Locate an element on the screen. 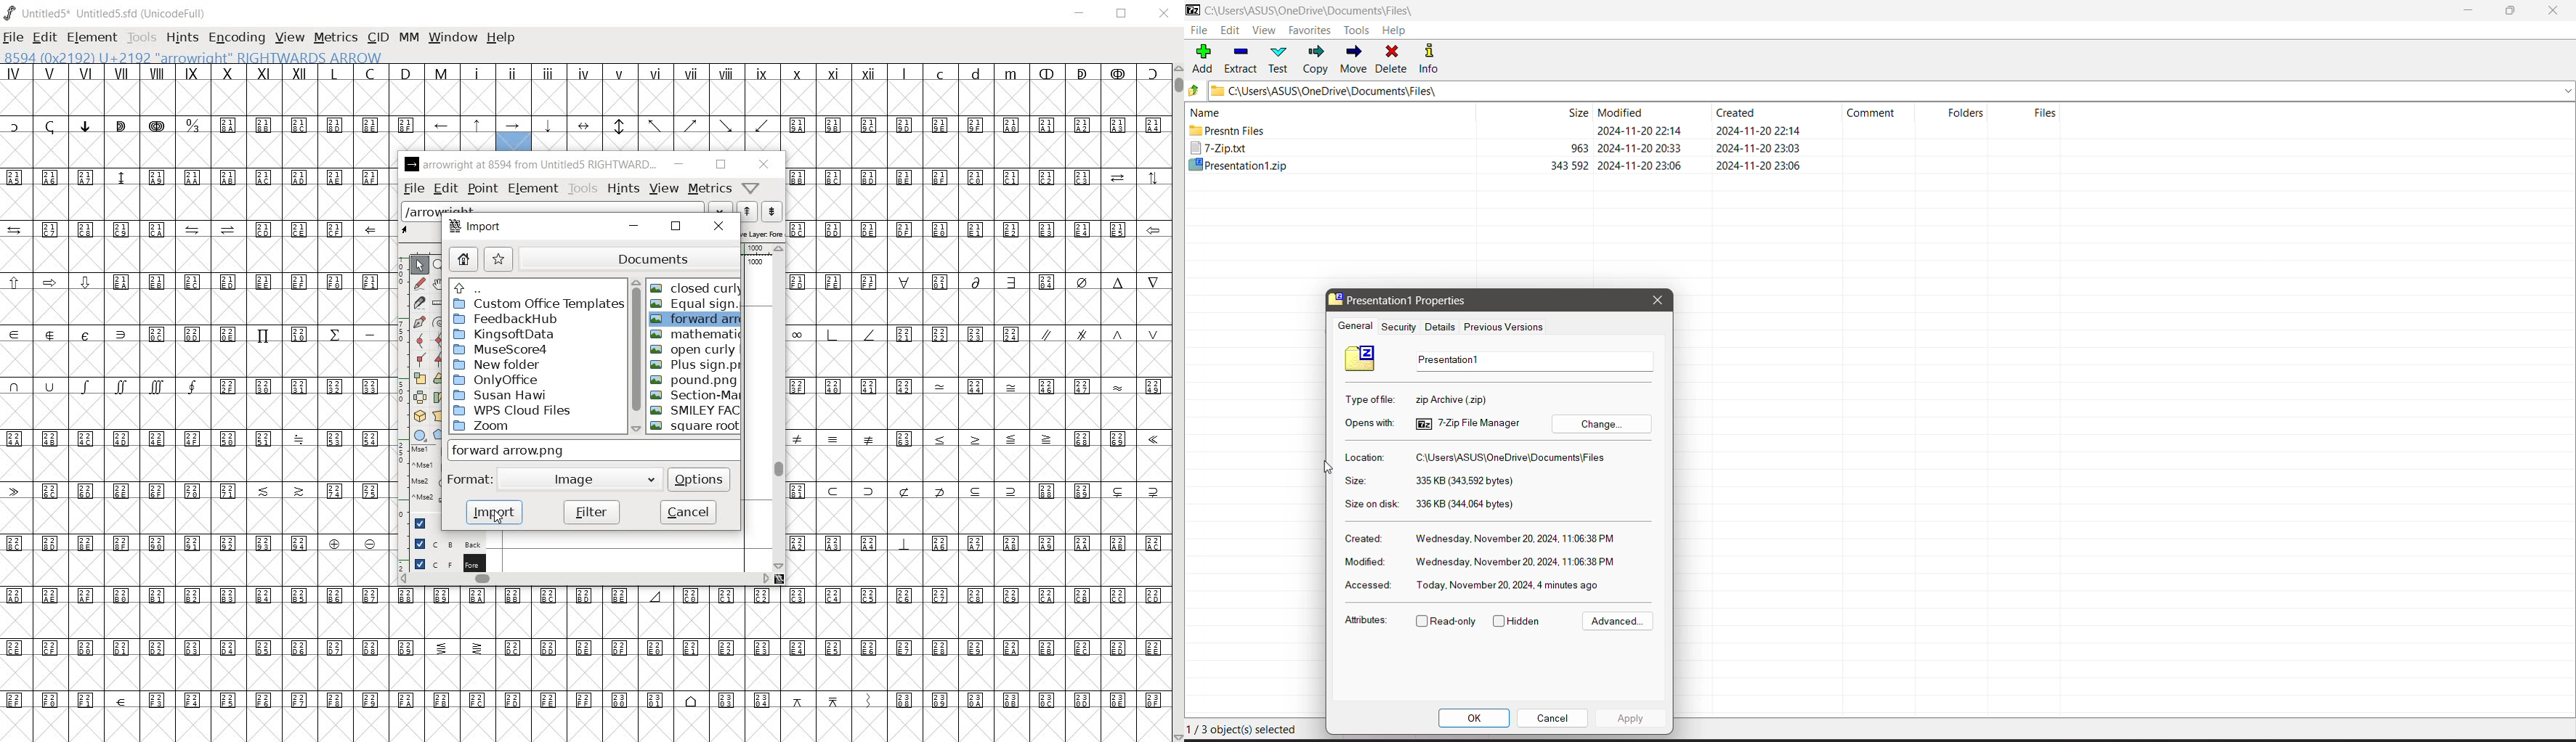  mathematical summation is located at coordinates (696, 335).